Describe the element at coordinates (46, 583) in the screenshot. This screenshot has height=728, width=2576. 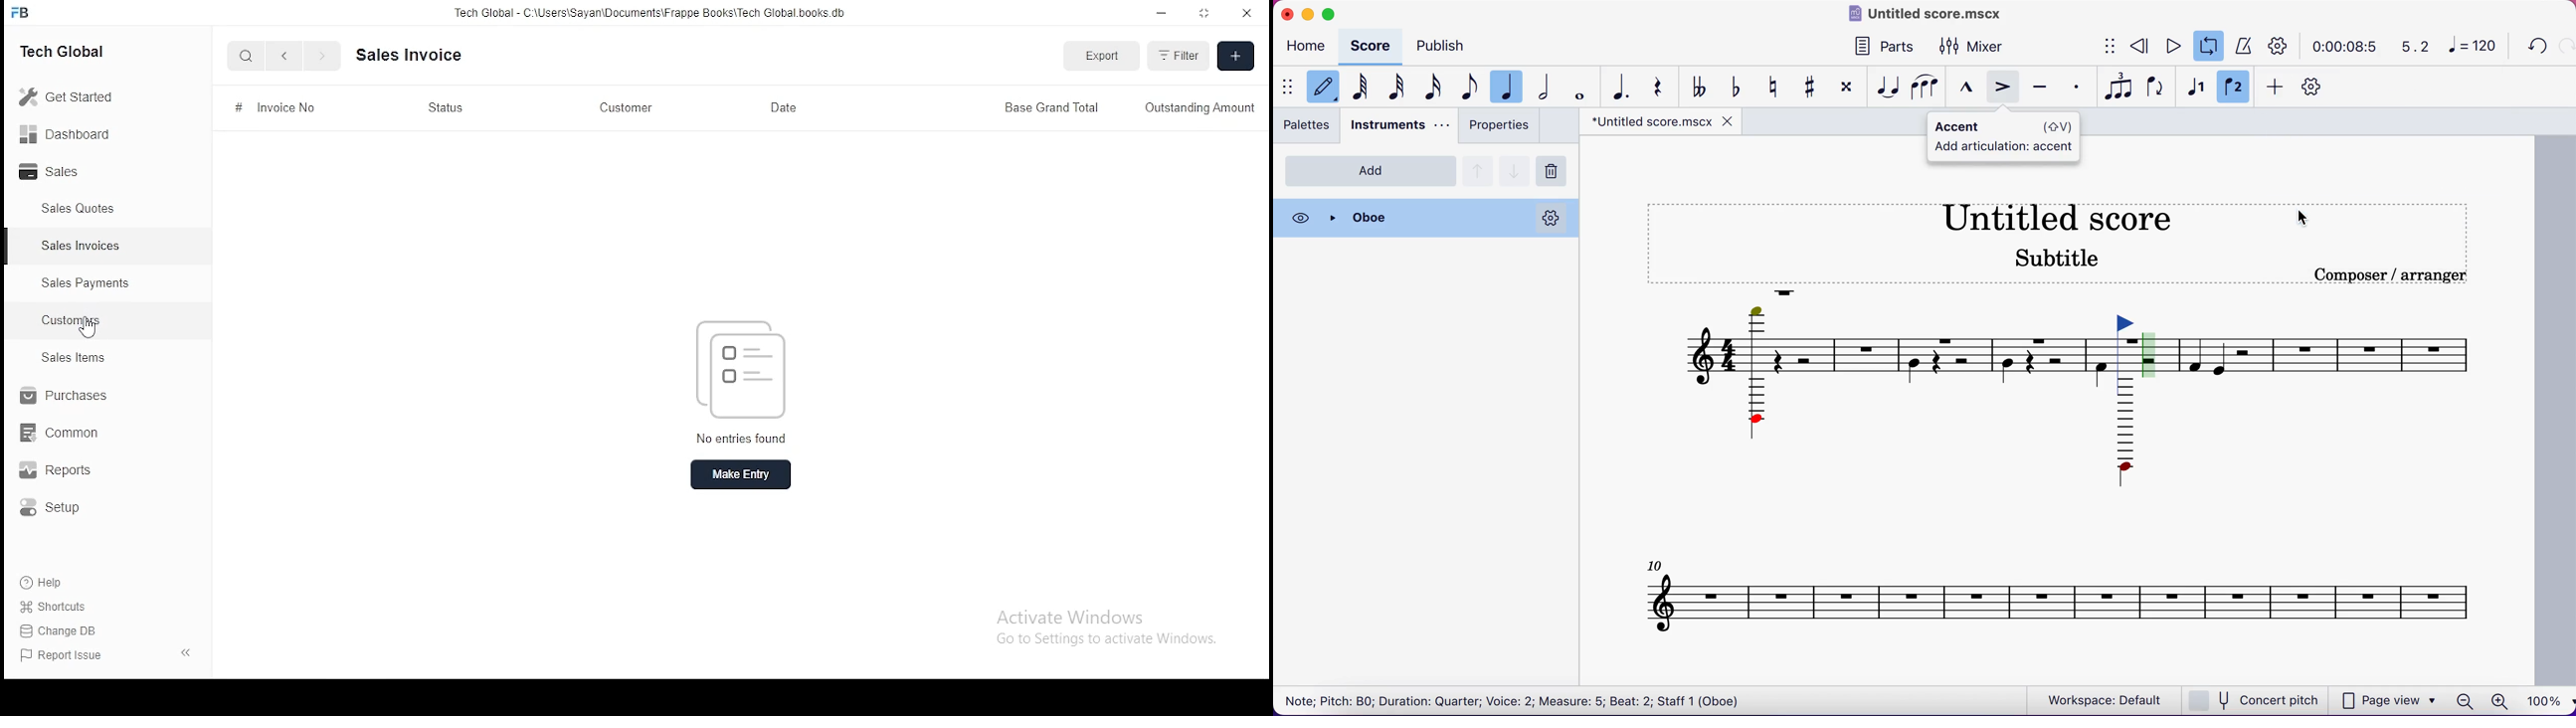
I see `Help` at that location.